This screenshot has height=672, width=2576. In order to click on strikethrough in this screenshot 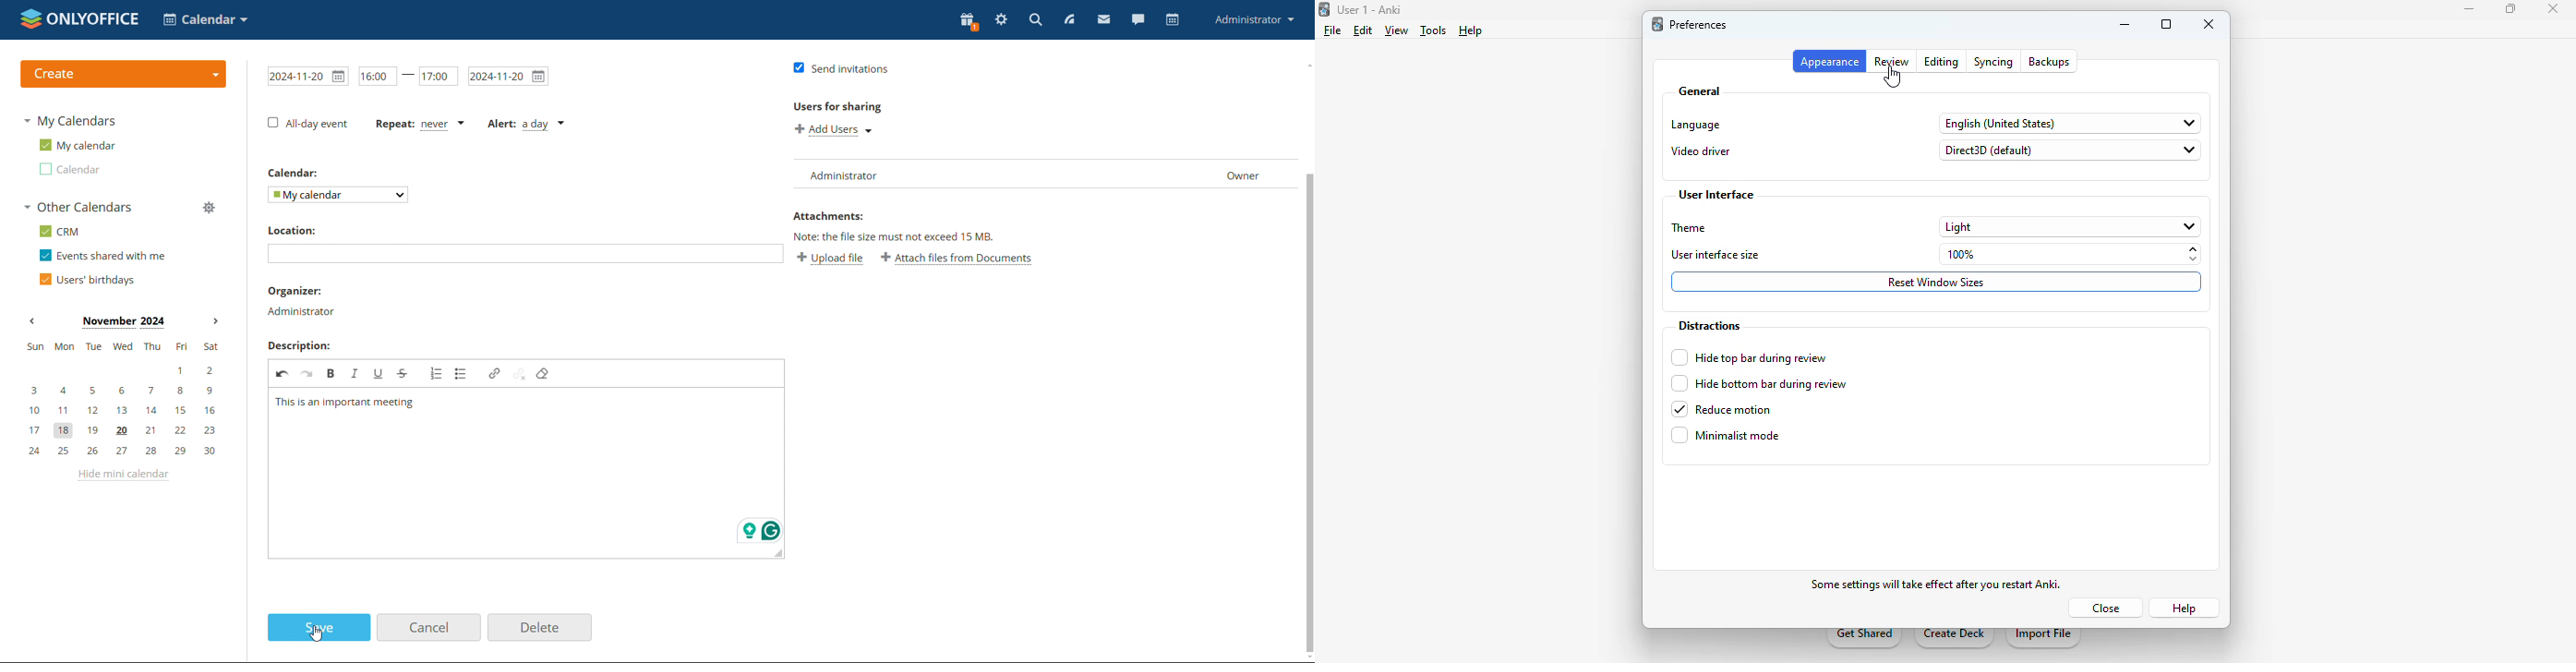, I will do `click(404, 373)`.